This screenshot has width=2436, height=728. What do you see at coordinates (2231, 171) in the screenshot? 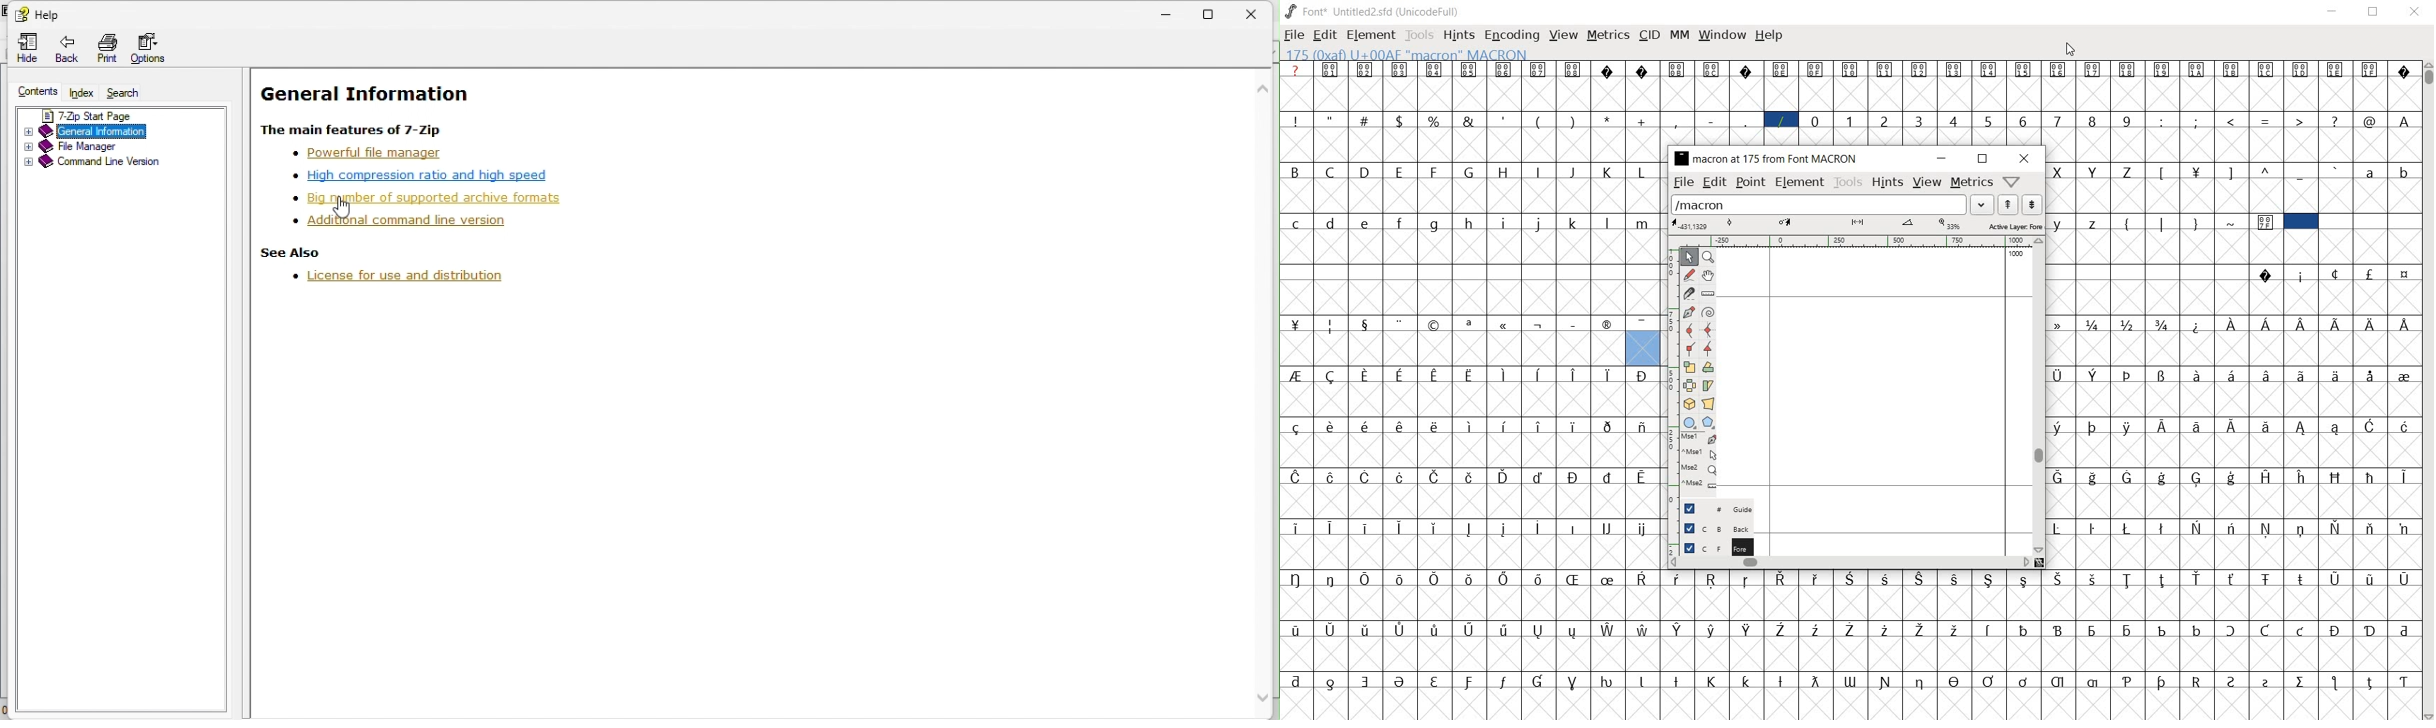
I see `]` at bounding box center [2231, 171].